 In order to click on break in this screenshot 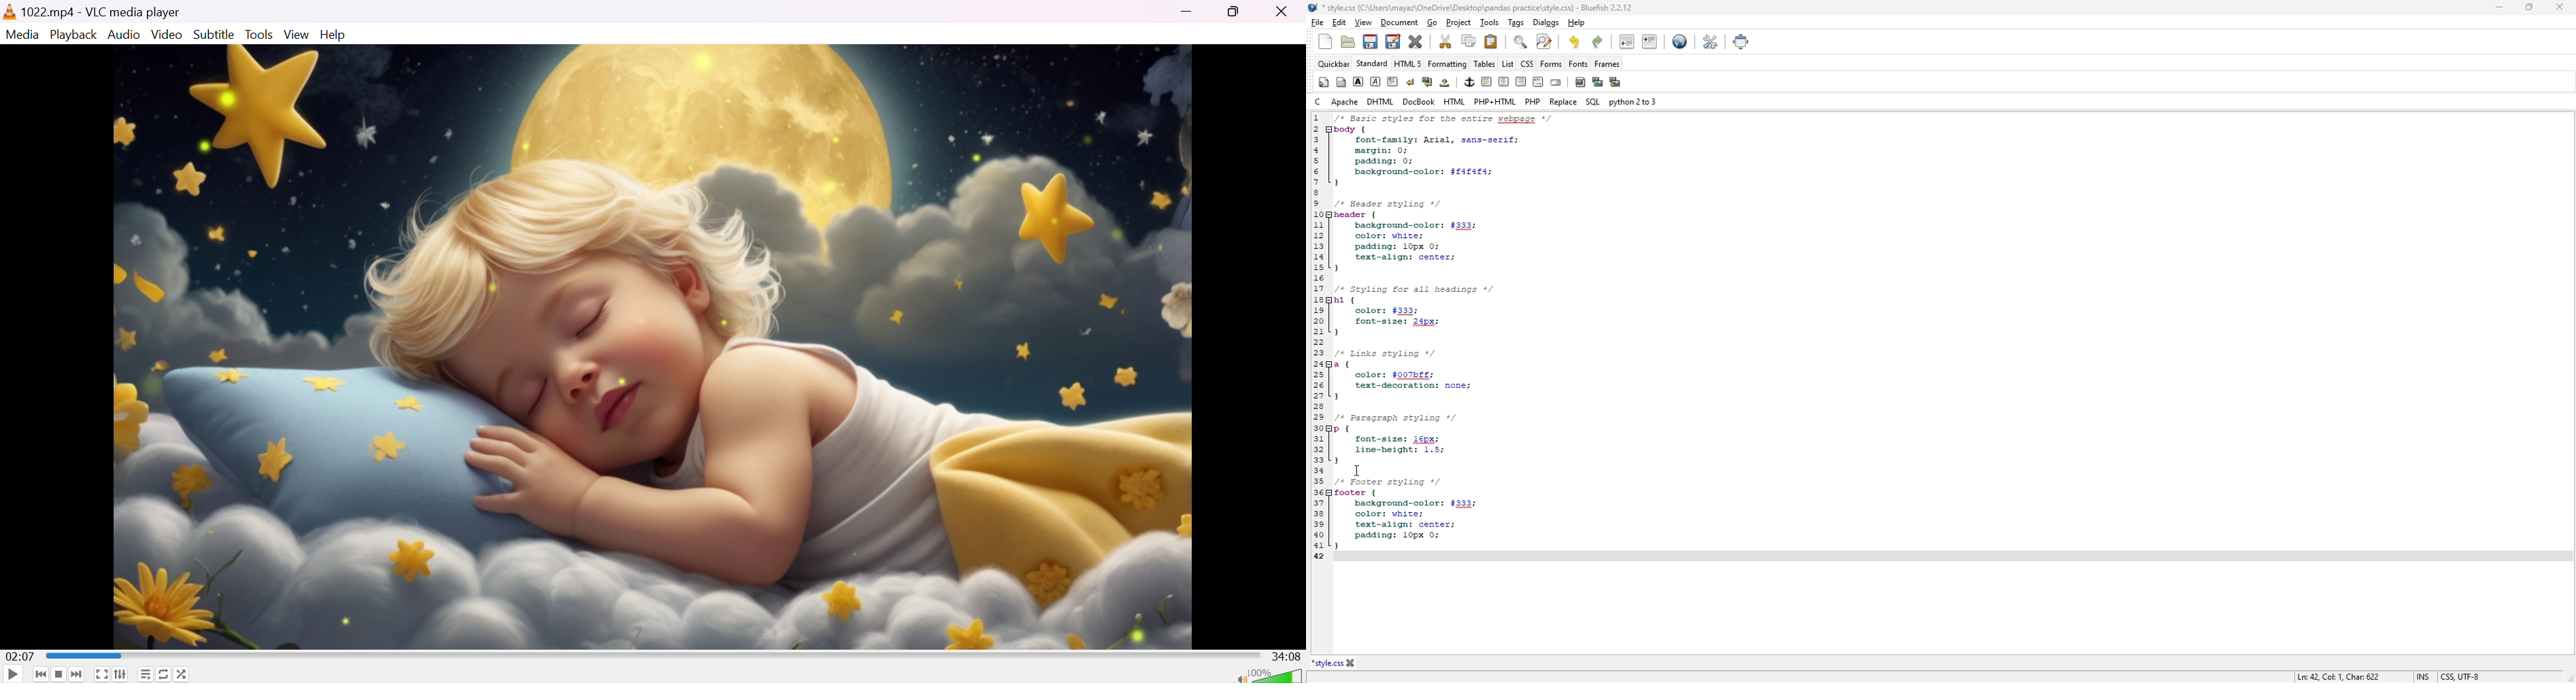, I will do `click(1410, 82)`.